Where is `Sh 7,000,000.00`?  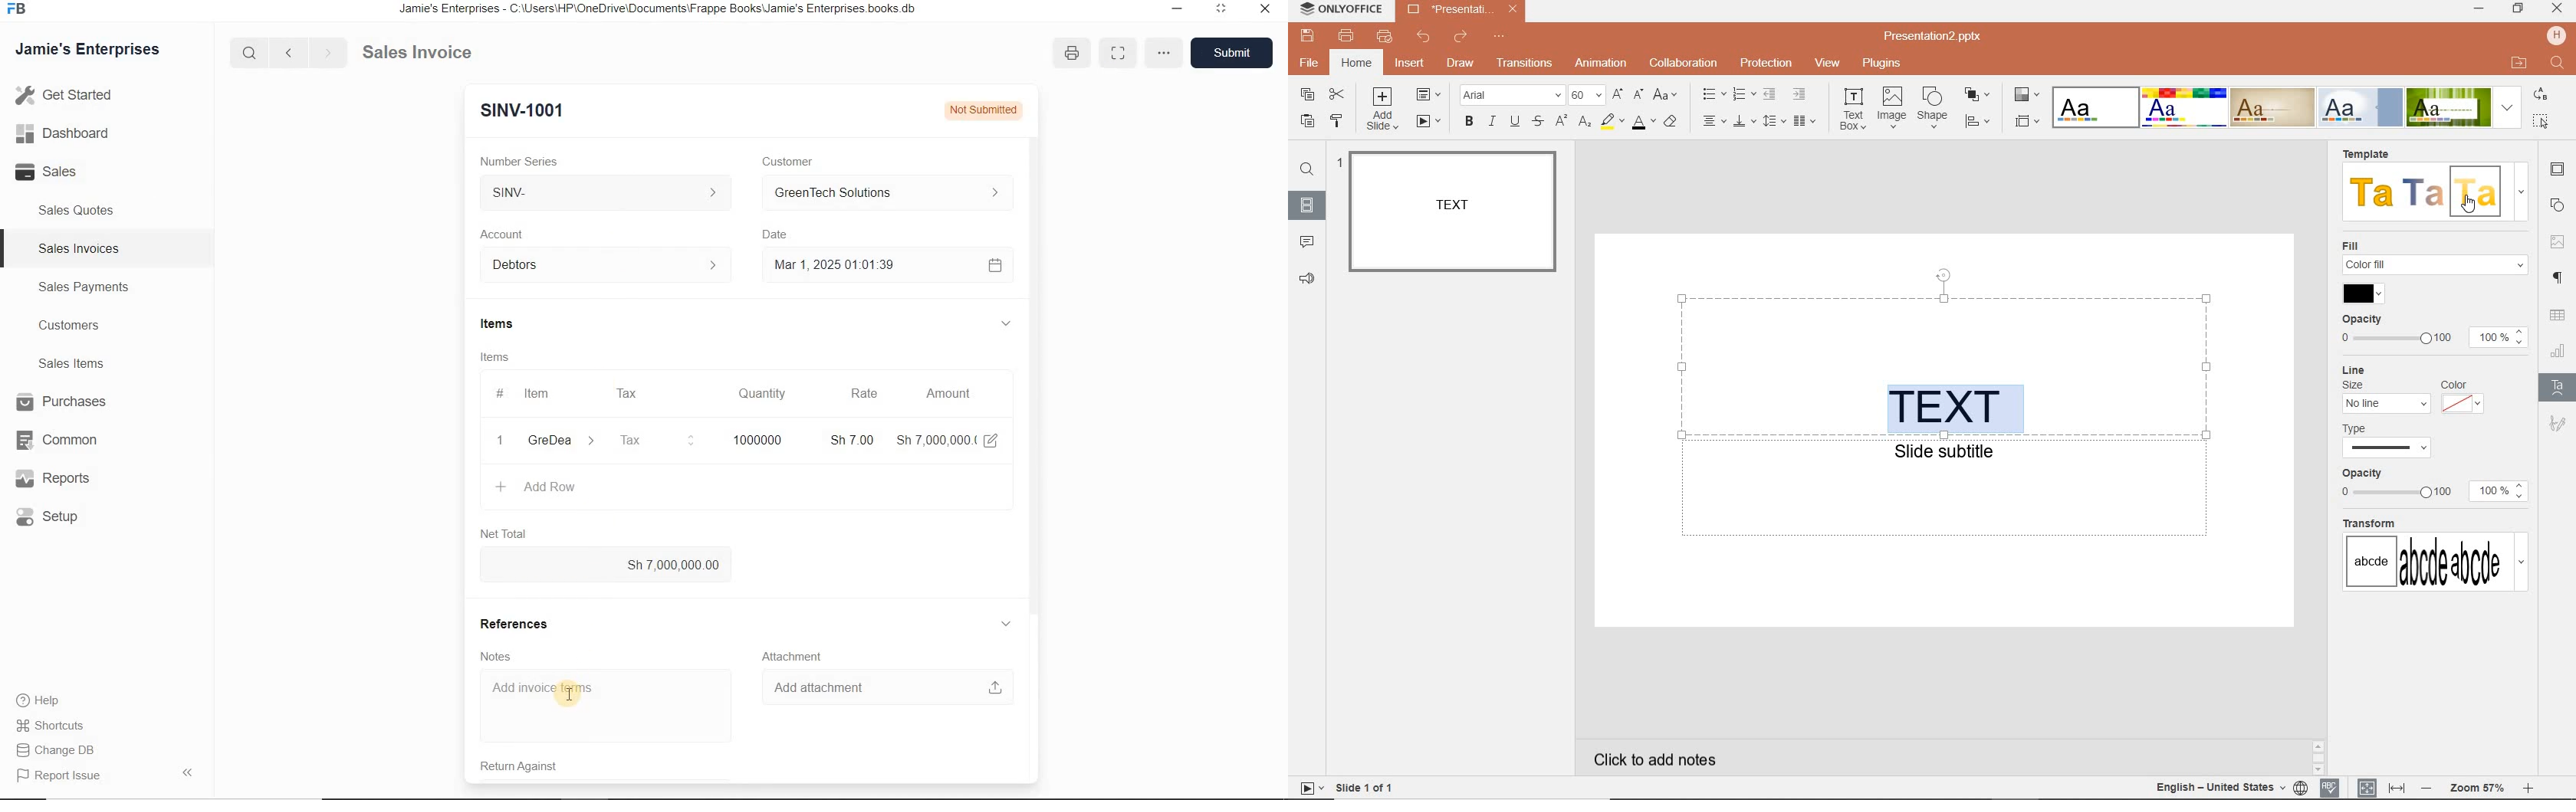
Sh 7,000,000.00 is located at coordinates (606, 565).